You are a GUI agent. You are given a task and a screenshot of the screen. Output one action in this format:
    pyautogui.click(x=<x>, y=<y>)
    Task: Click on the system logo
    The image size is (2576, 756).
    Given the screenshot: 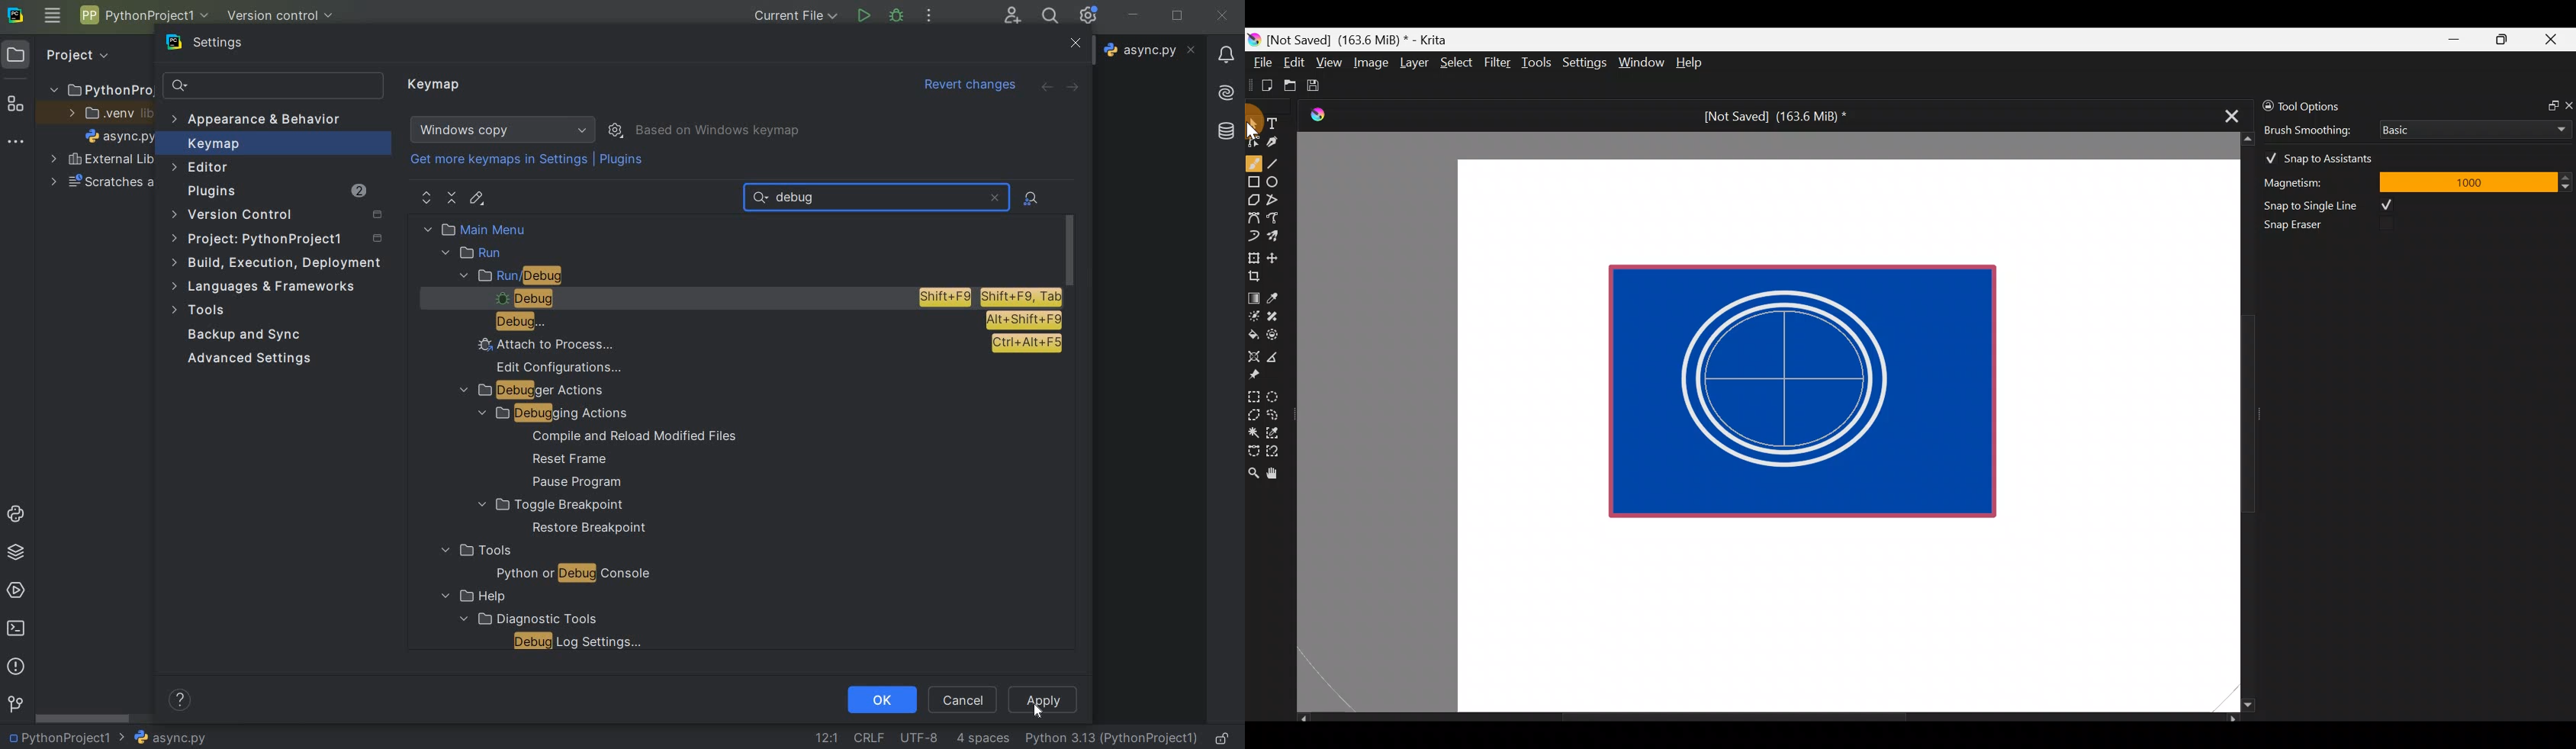 What is the action you would take?
    pyautogui.click(x=14, y=14)
    